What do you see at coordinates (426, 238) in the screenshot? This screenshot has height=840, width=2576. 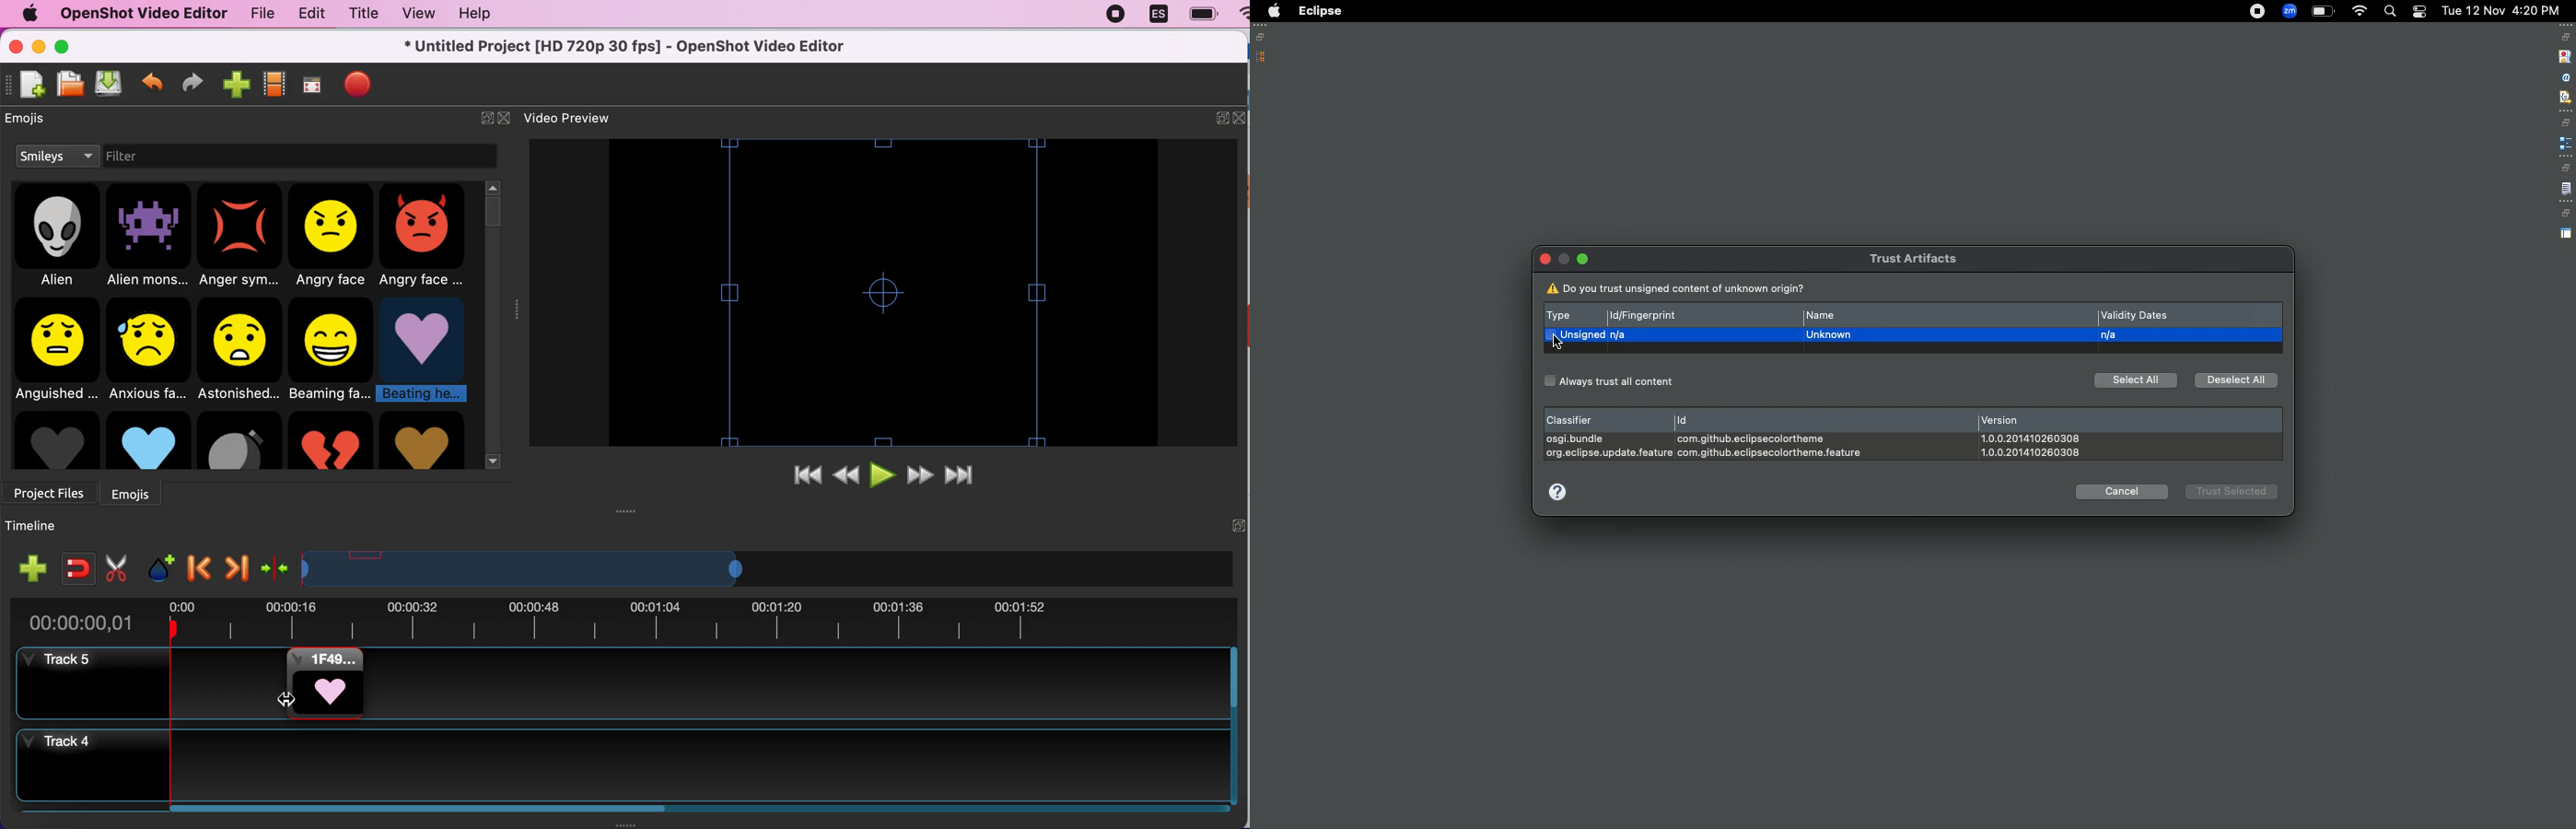 I see `angry face 2` at bounding box center [426, 238].